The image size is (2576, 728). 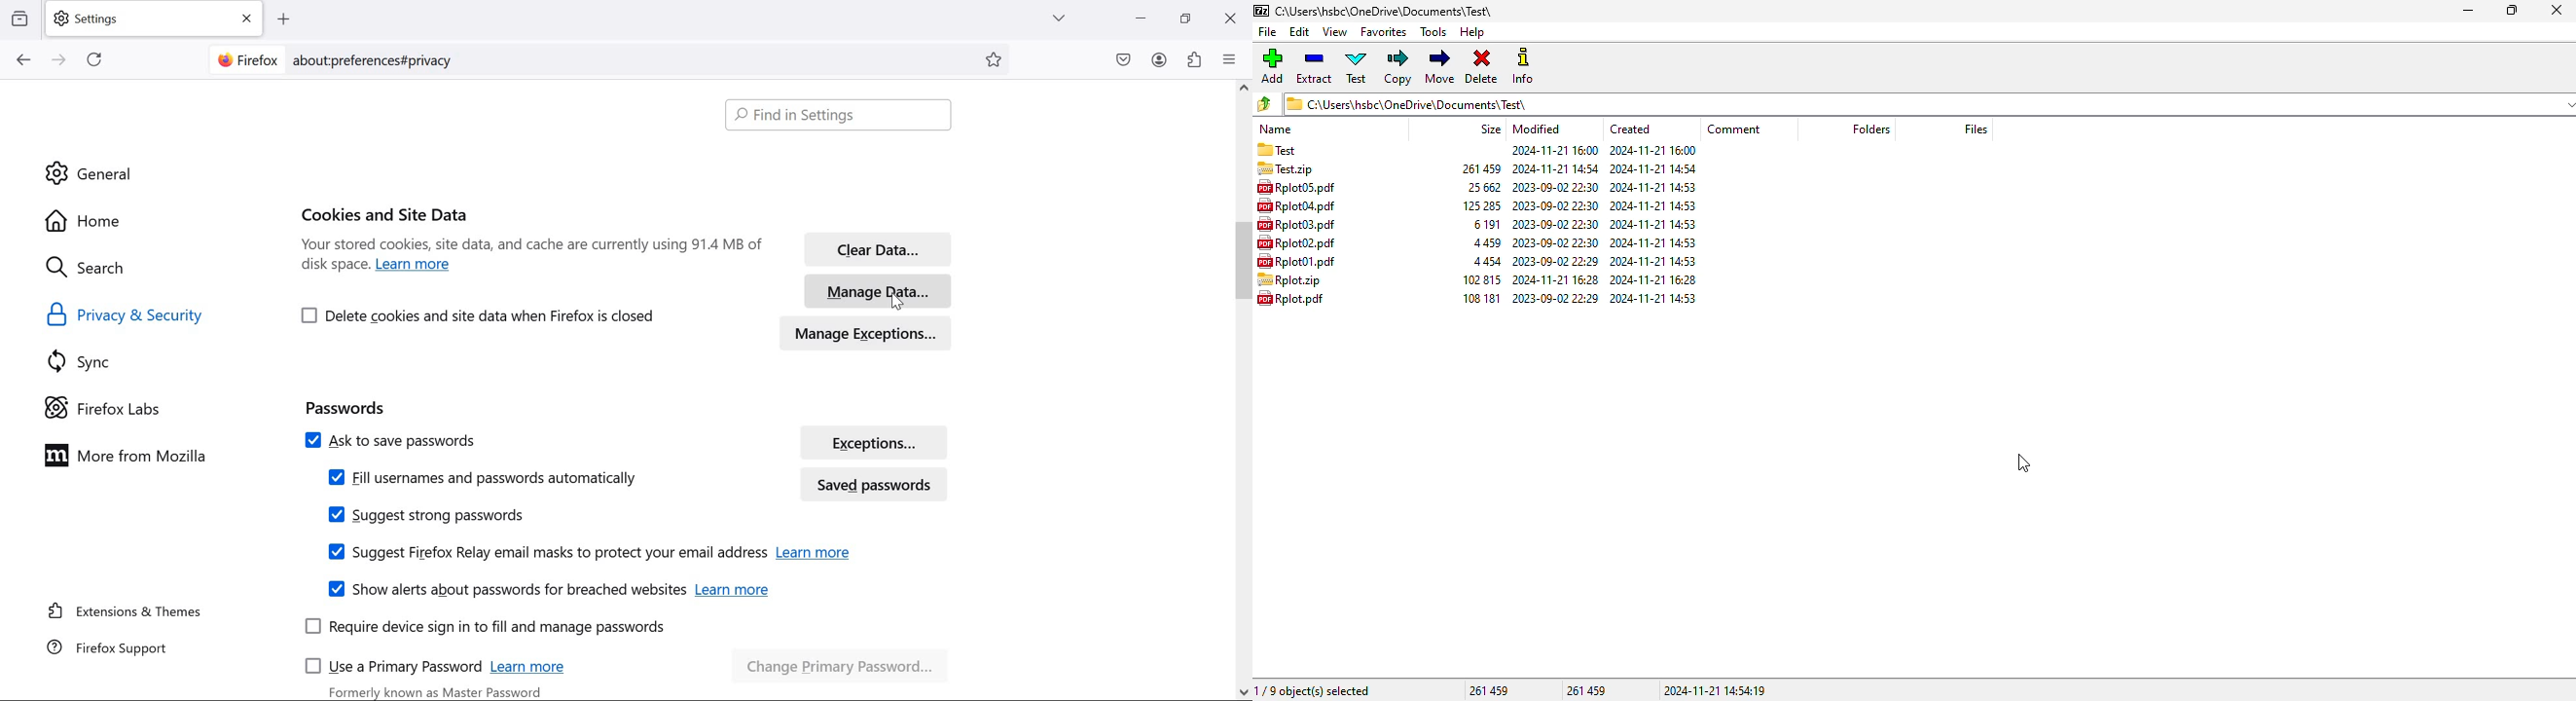 I want to click on Passwords, so click(x=344, y=405).